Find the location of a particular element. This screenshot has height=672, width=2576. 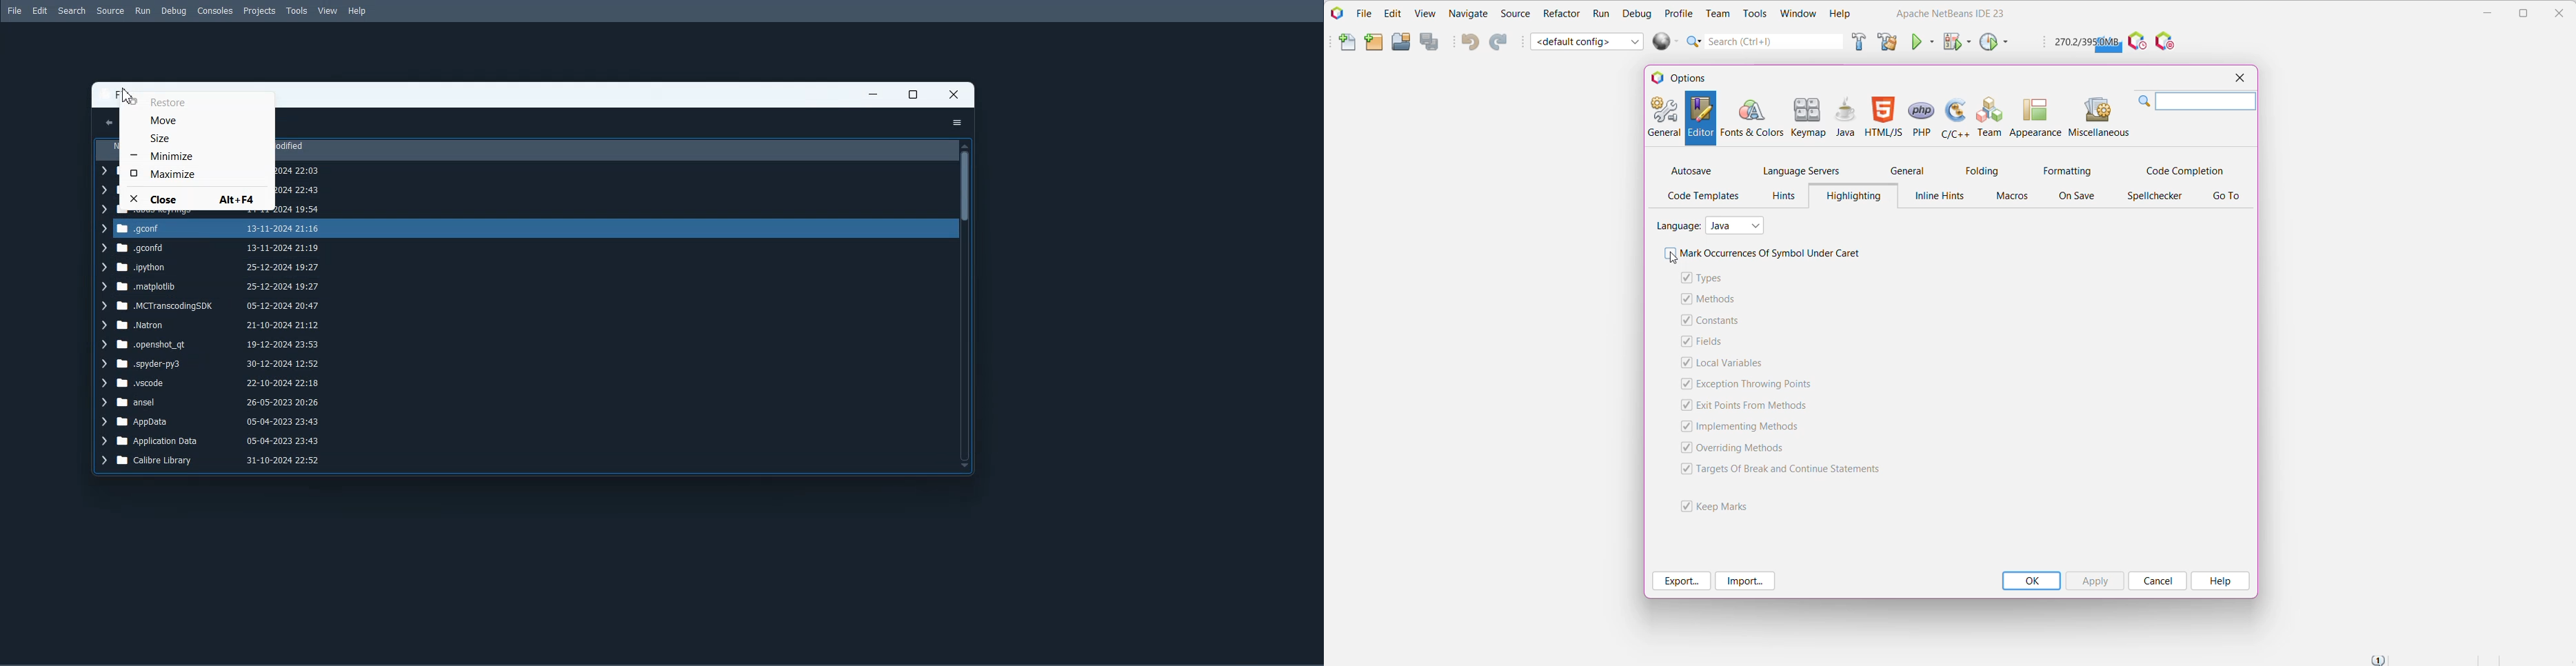

Edit is located at coordinates (1390, 14).